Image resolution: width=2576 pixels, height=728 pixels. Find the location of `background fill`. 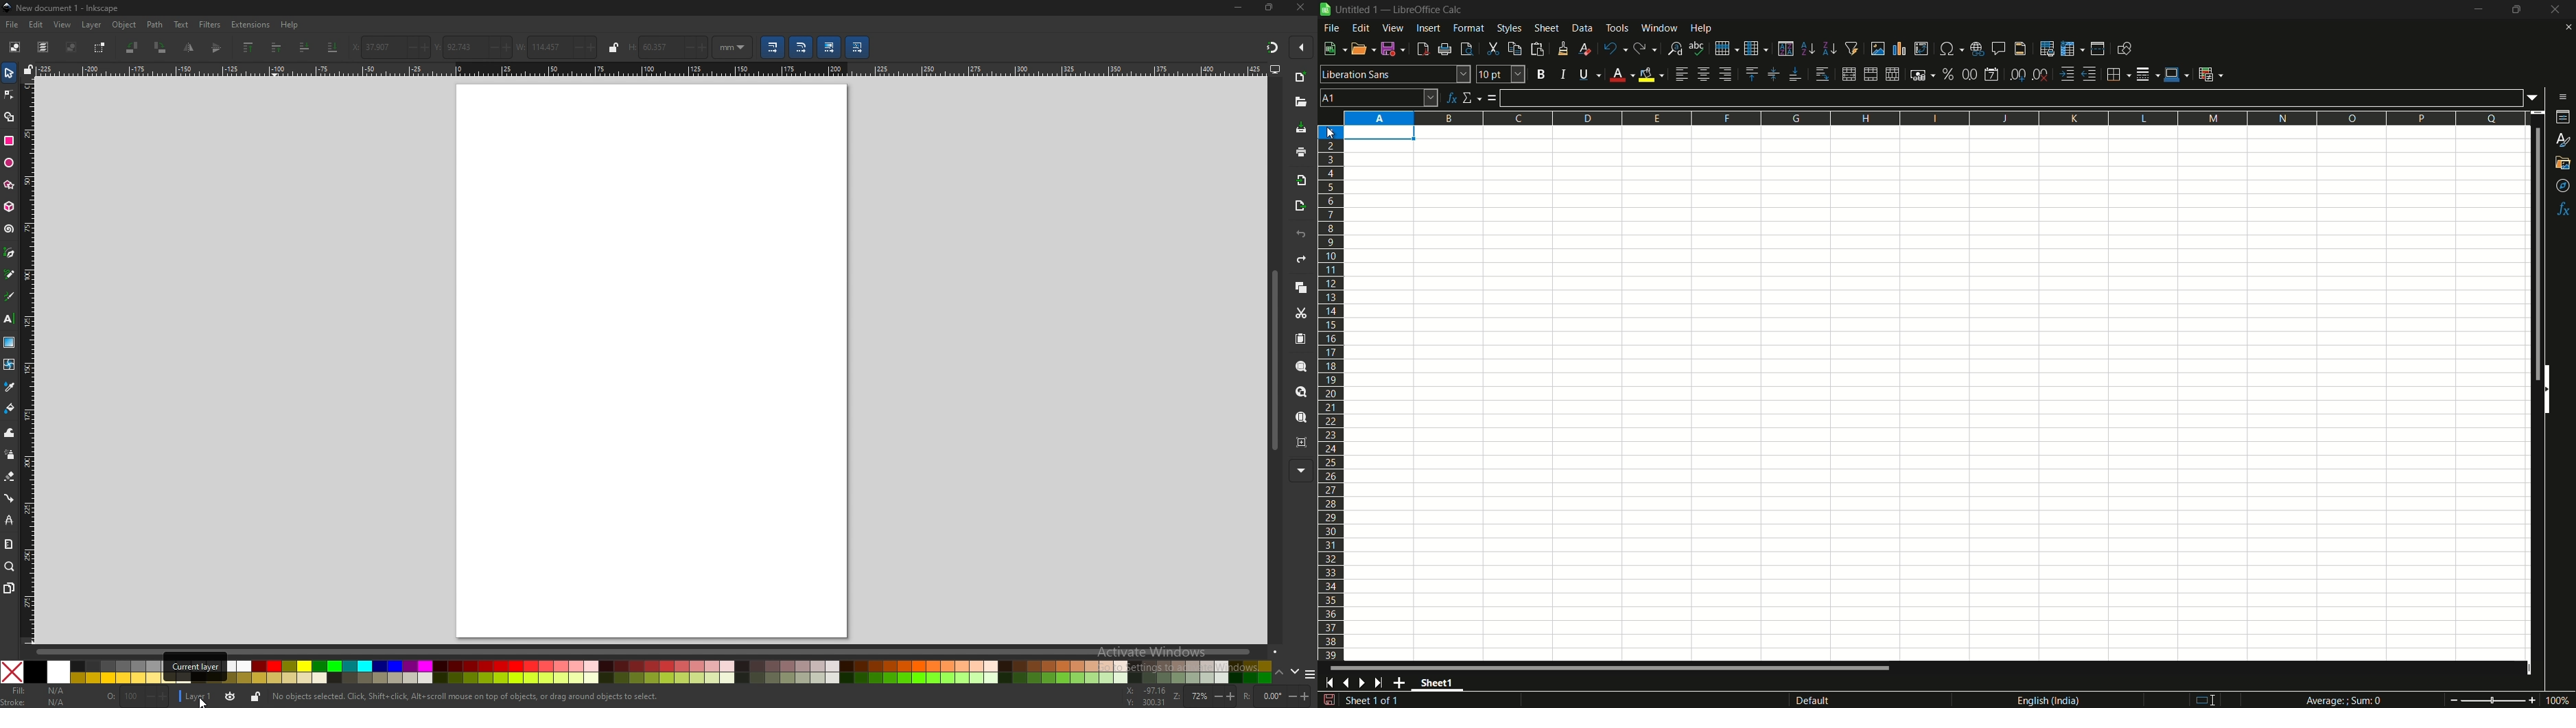

background fill is located at coordinates (1651, 74).